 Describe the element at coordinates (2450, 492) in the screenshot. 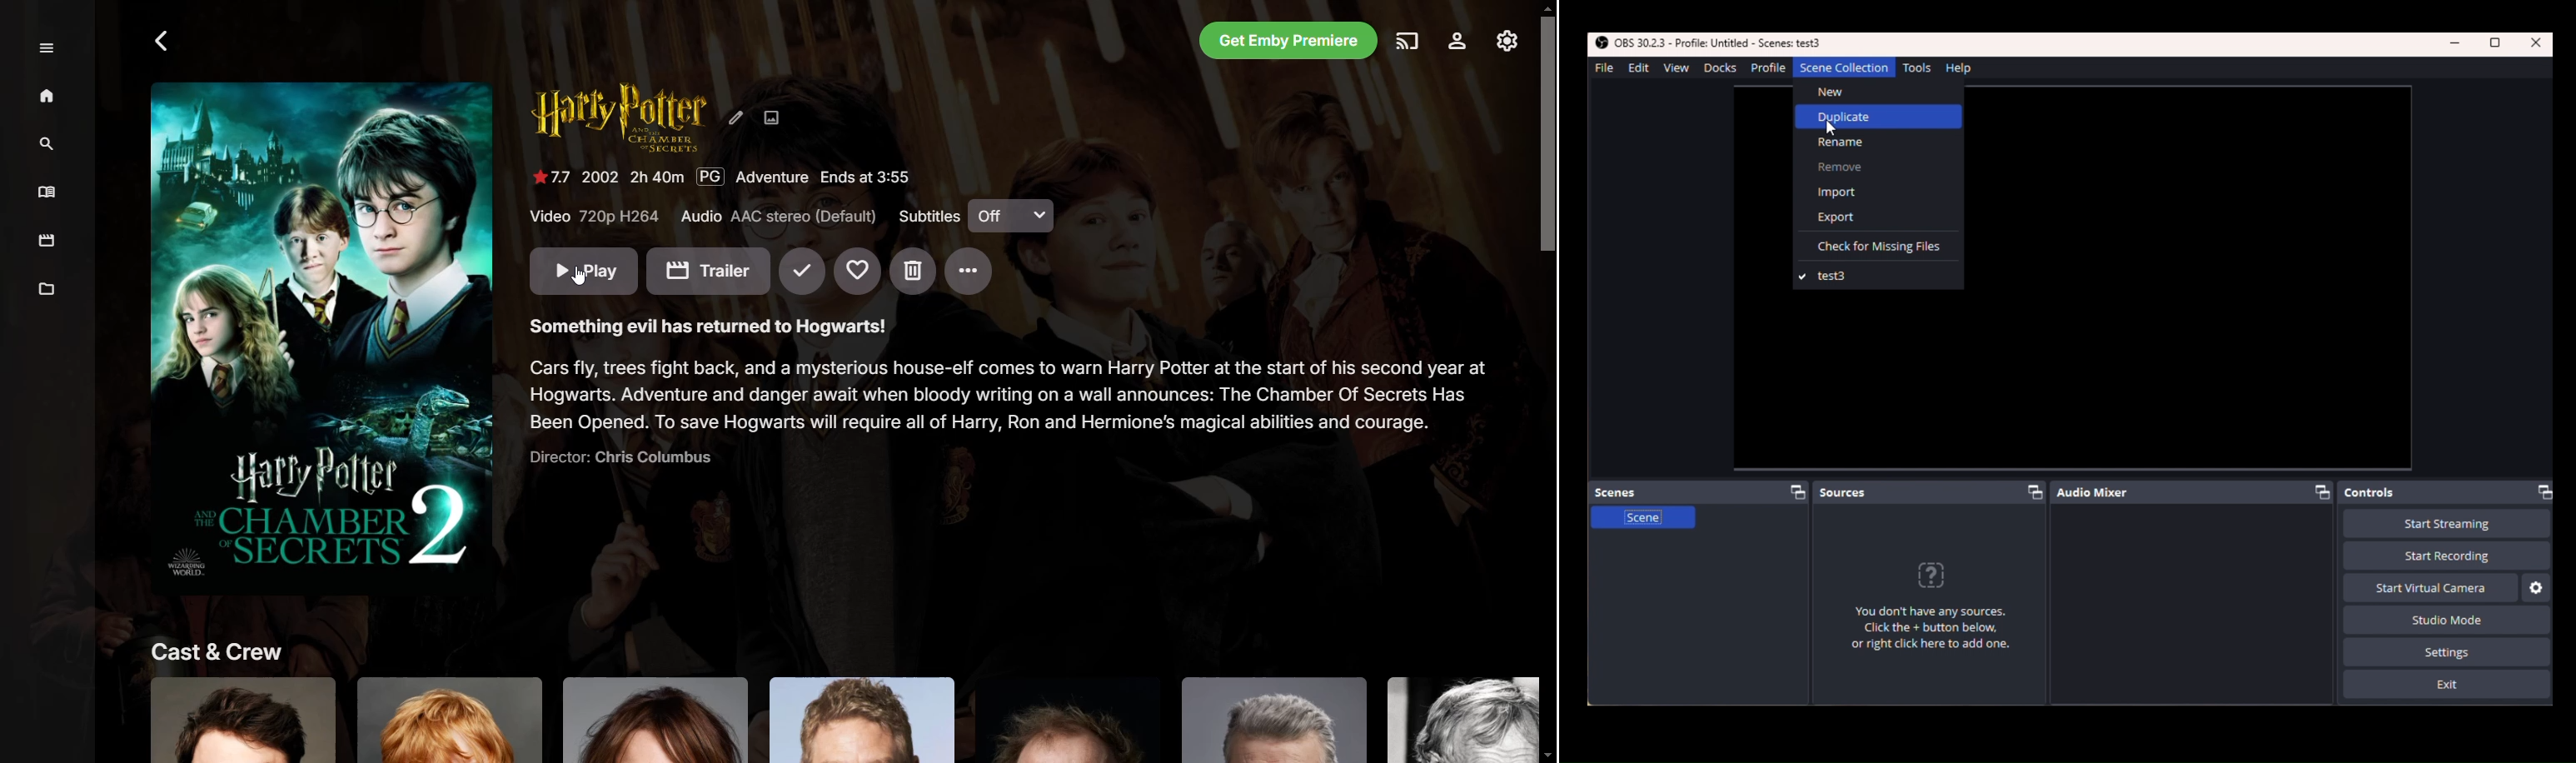

I see `Controls` at that location.